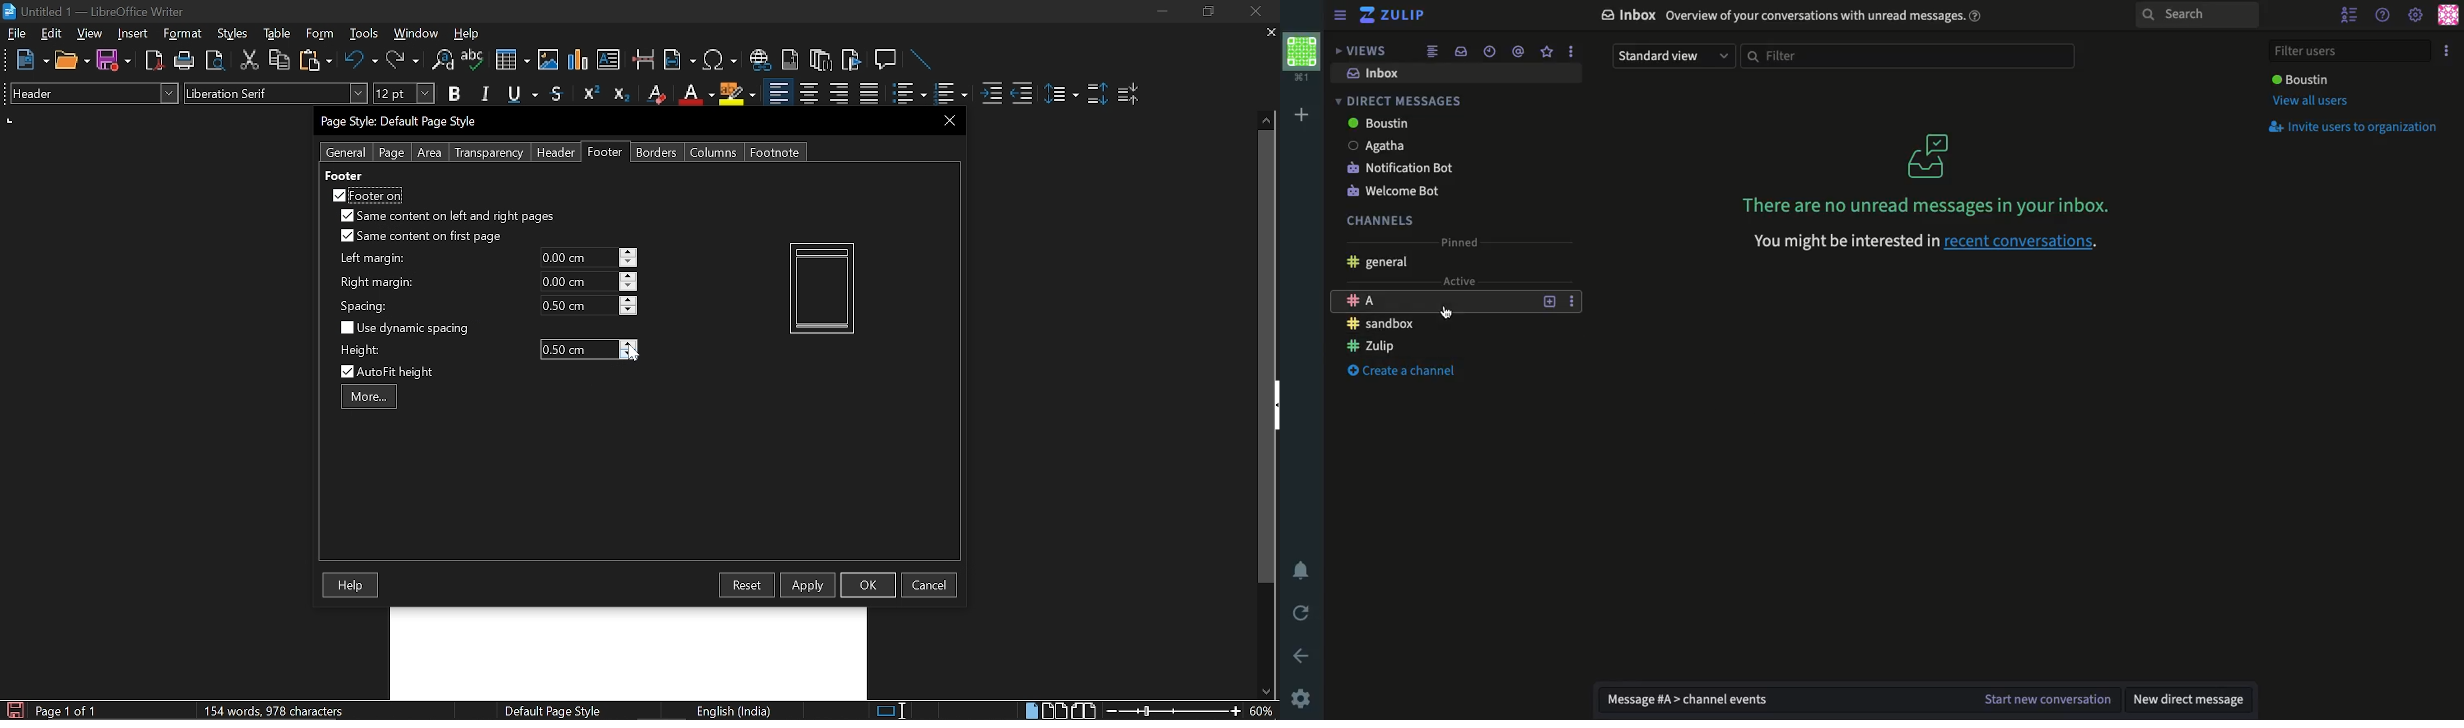 The height and width of the screenshot is (728, 2464). What do you see at coordinates (868, 584) in the screenshot?
I see `Ok` at bounding box center [868, 584].